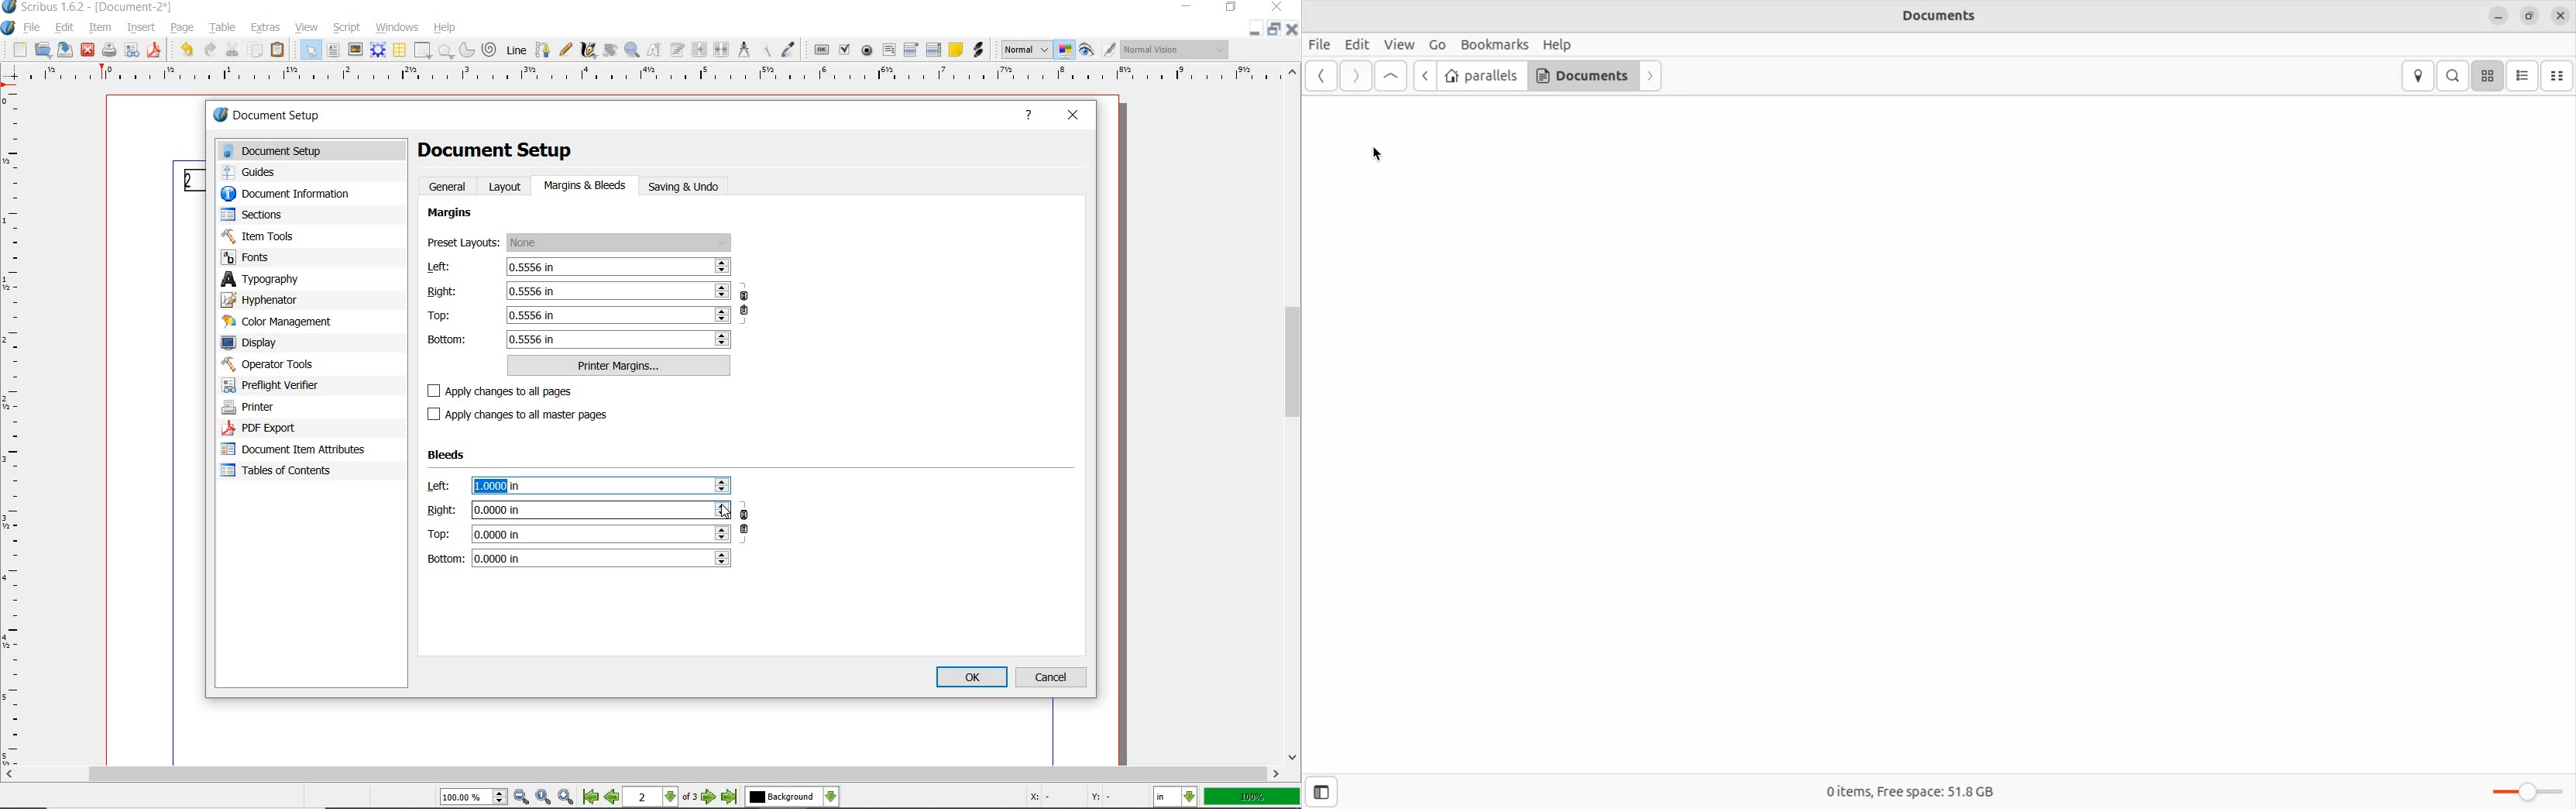 This screenshot has height=812, width=2576. I want to click on save as pdf, so click(154, 50).